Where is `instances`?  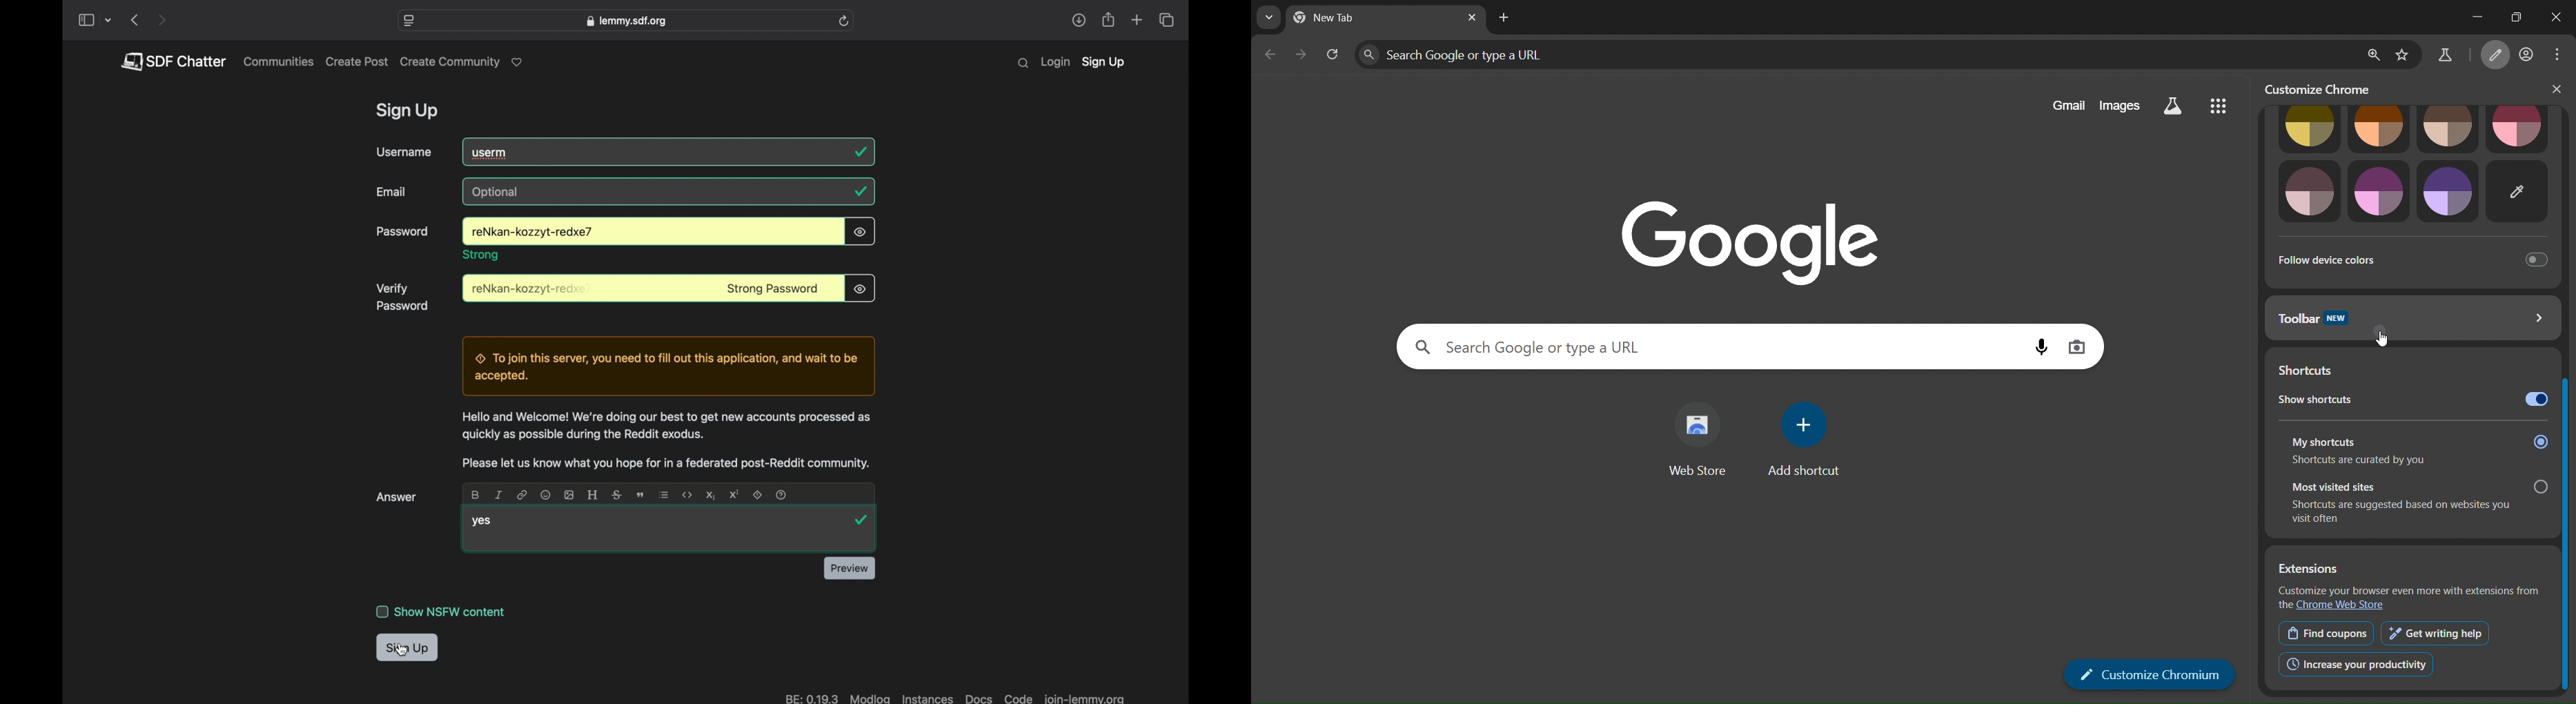
instances is located at coordinates (926, 697).